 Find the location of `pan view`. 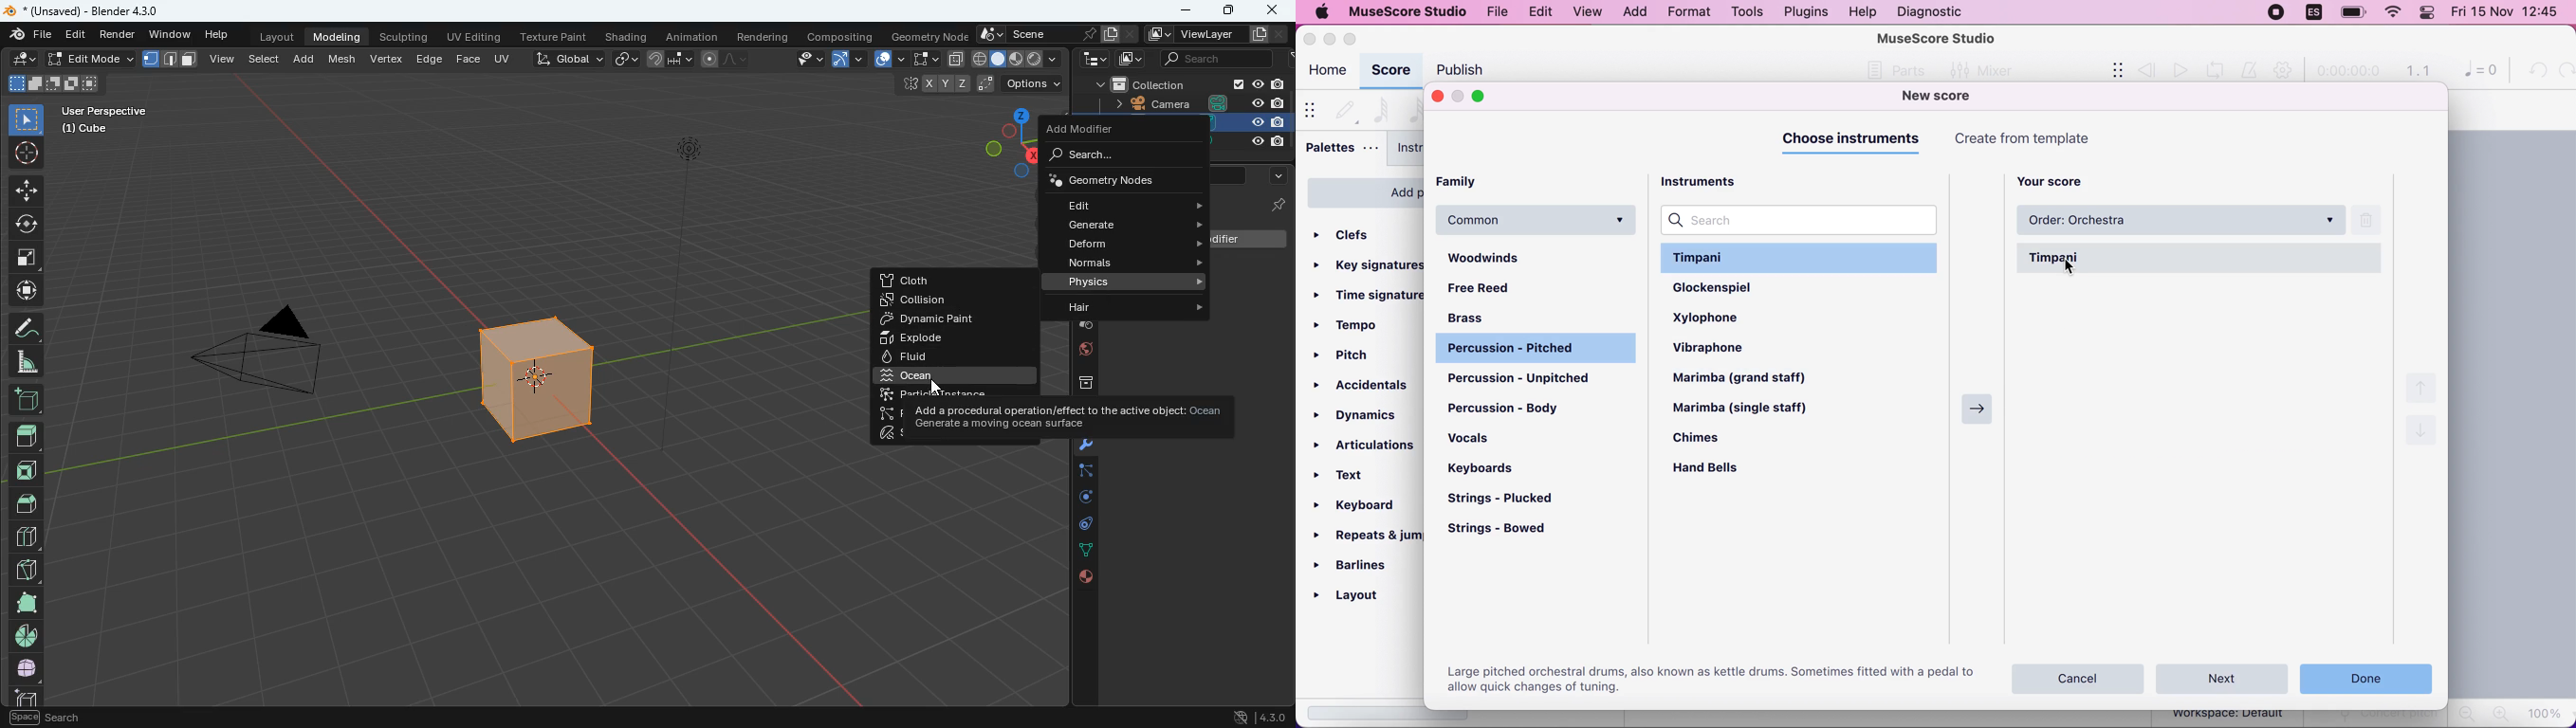

pan view is located at coordinates (36, 717).